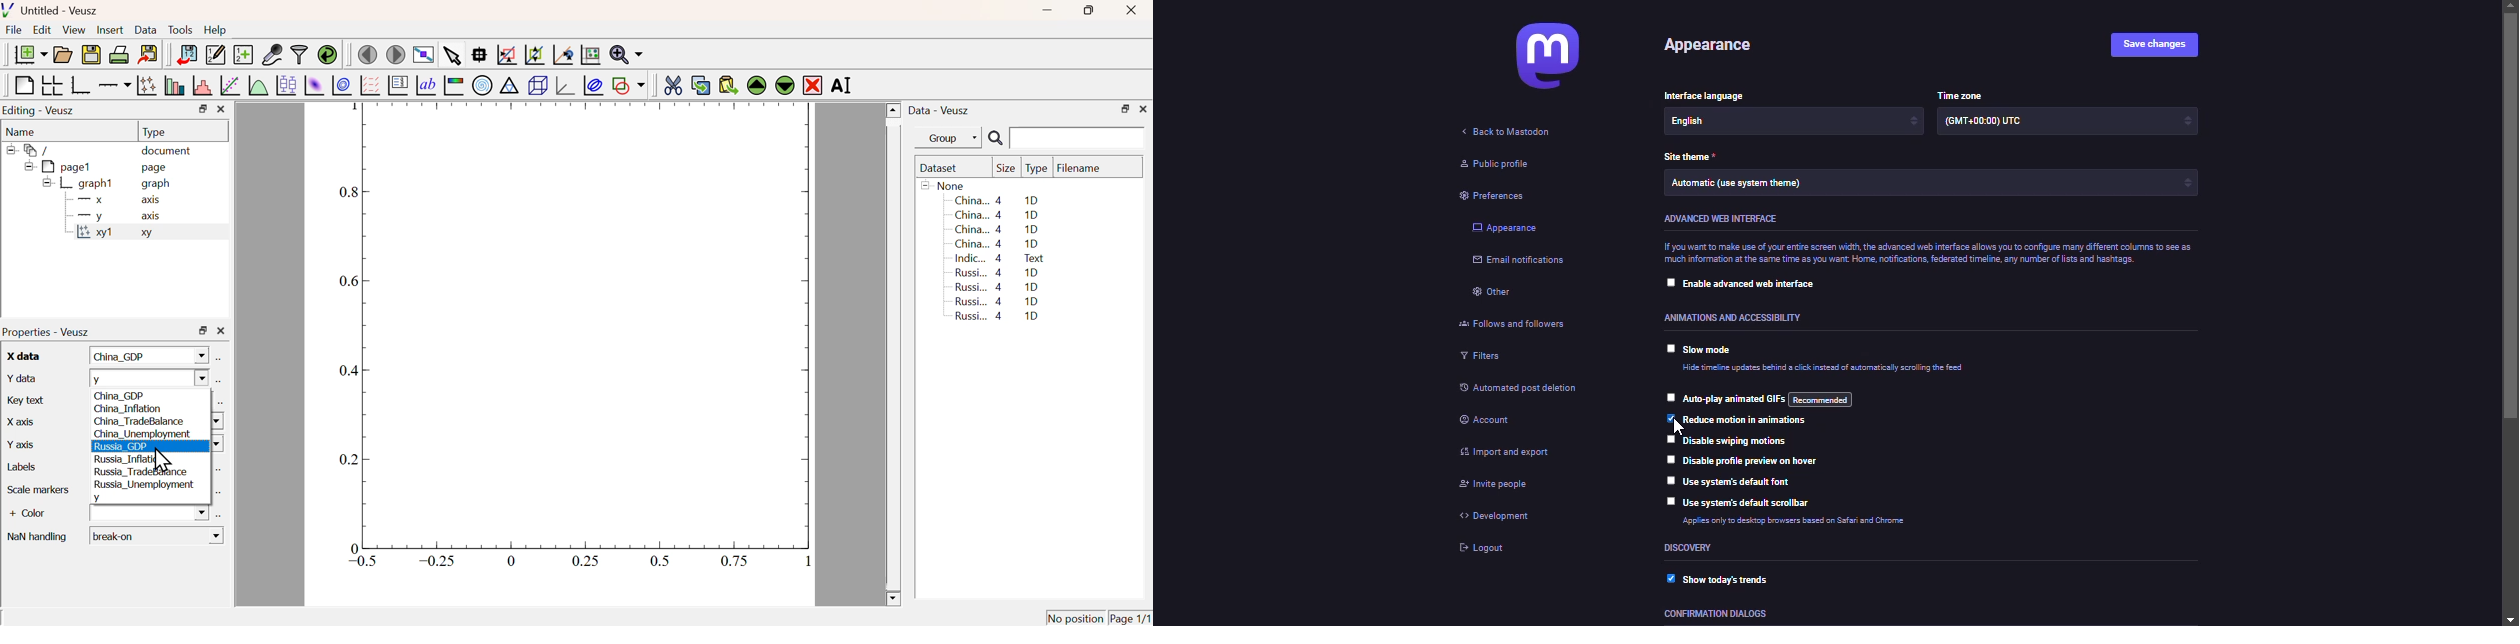 This screenshot has width=2520, height=644. What do you see at coordinates (1670, 501) in the screenshot?
I see `click to select` at bounding box center [1670, 501].